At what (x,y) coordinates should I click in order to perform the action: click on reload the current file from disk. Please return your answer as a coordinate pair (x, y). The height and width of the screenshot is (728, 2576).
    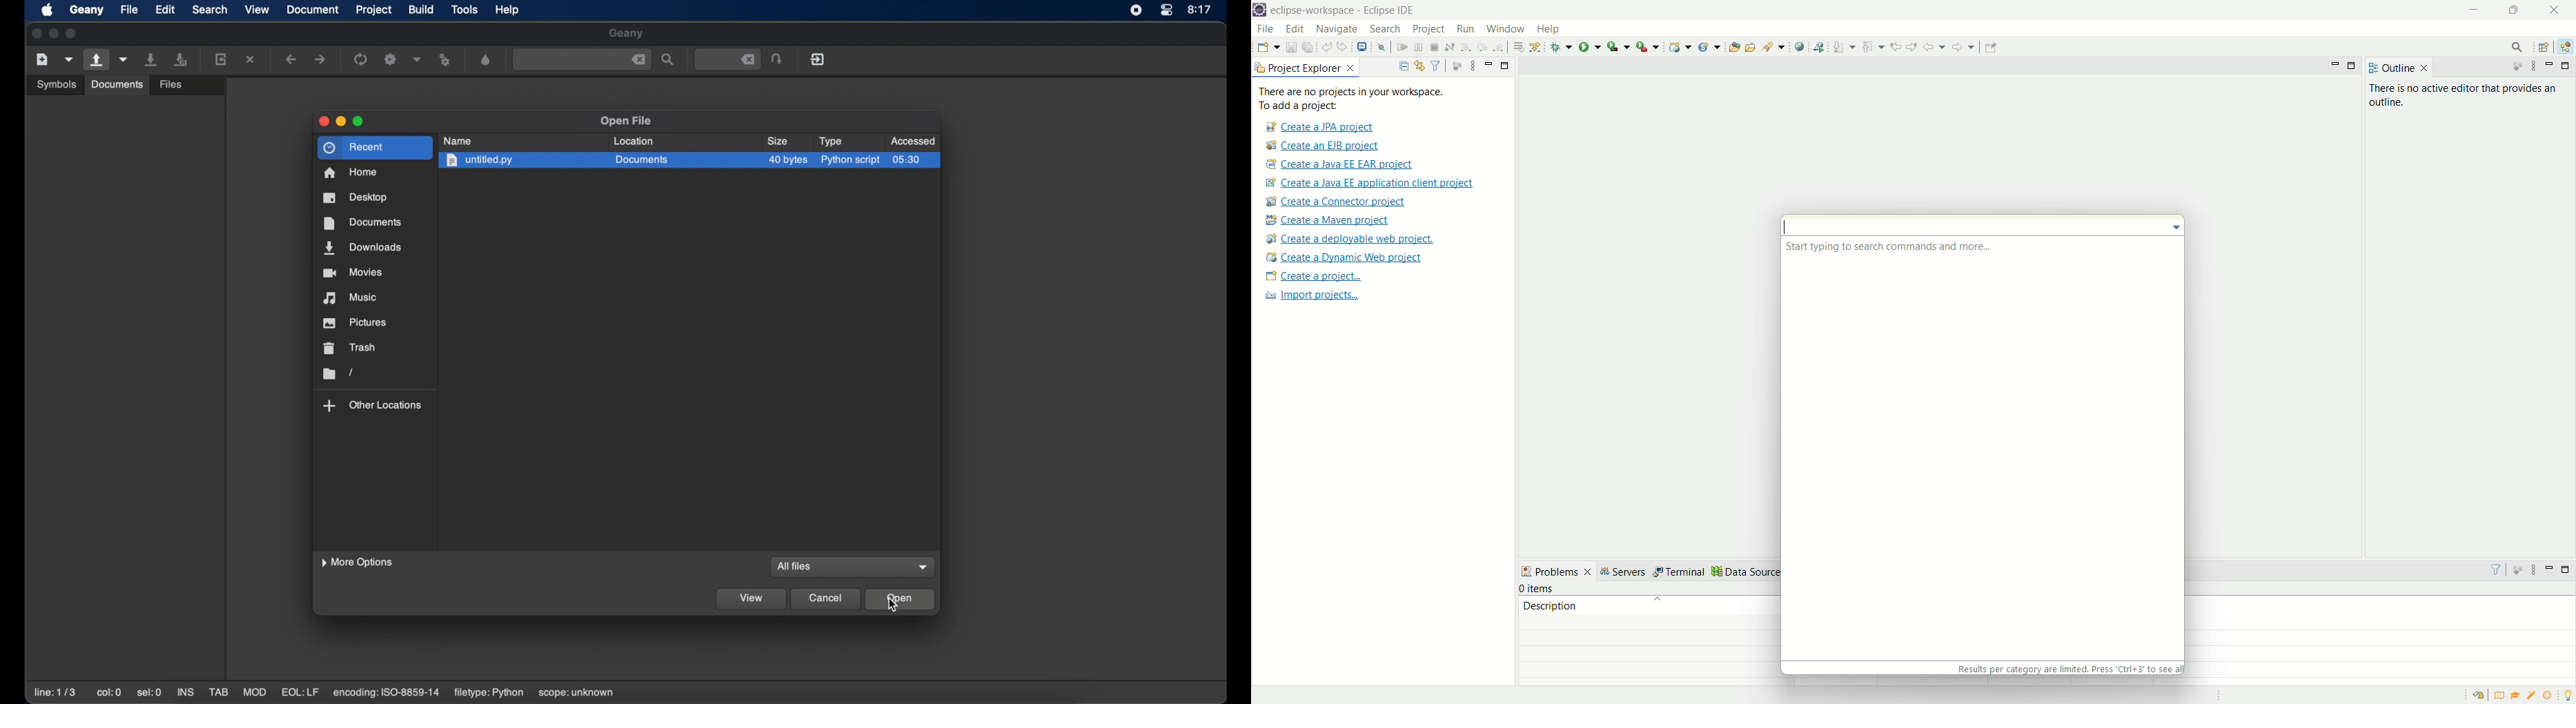
    Looking at the image, I should click on (220, 59).